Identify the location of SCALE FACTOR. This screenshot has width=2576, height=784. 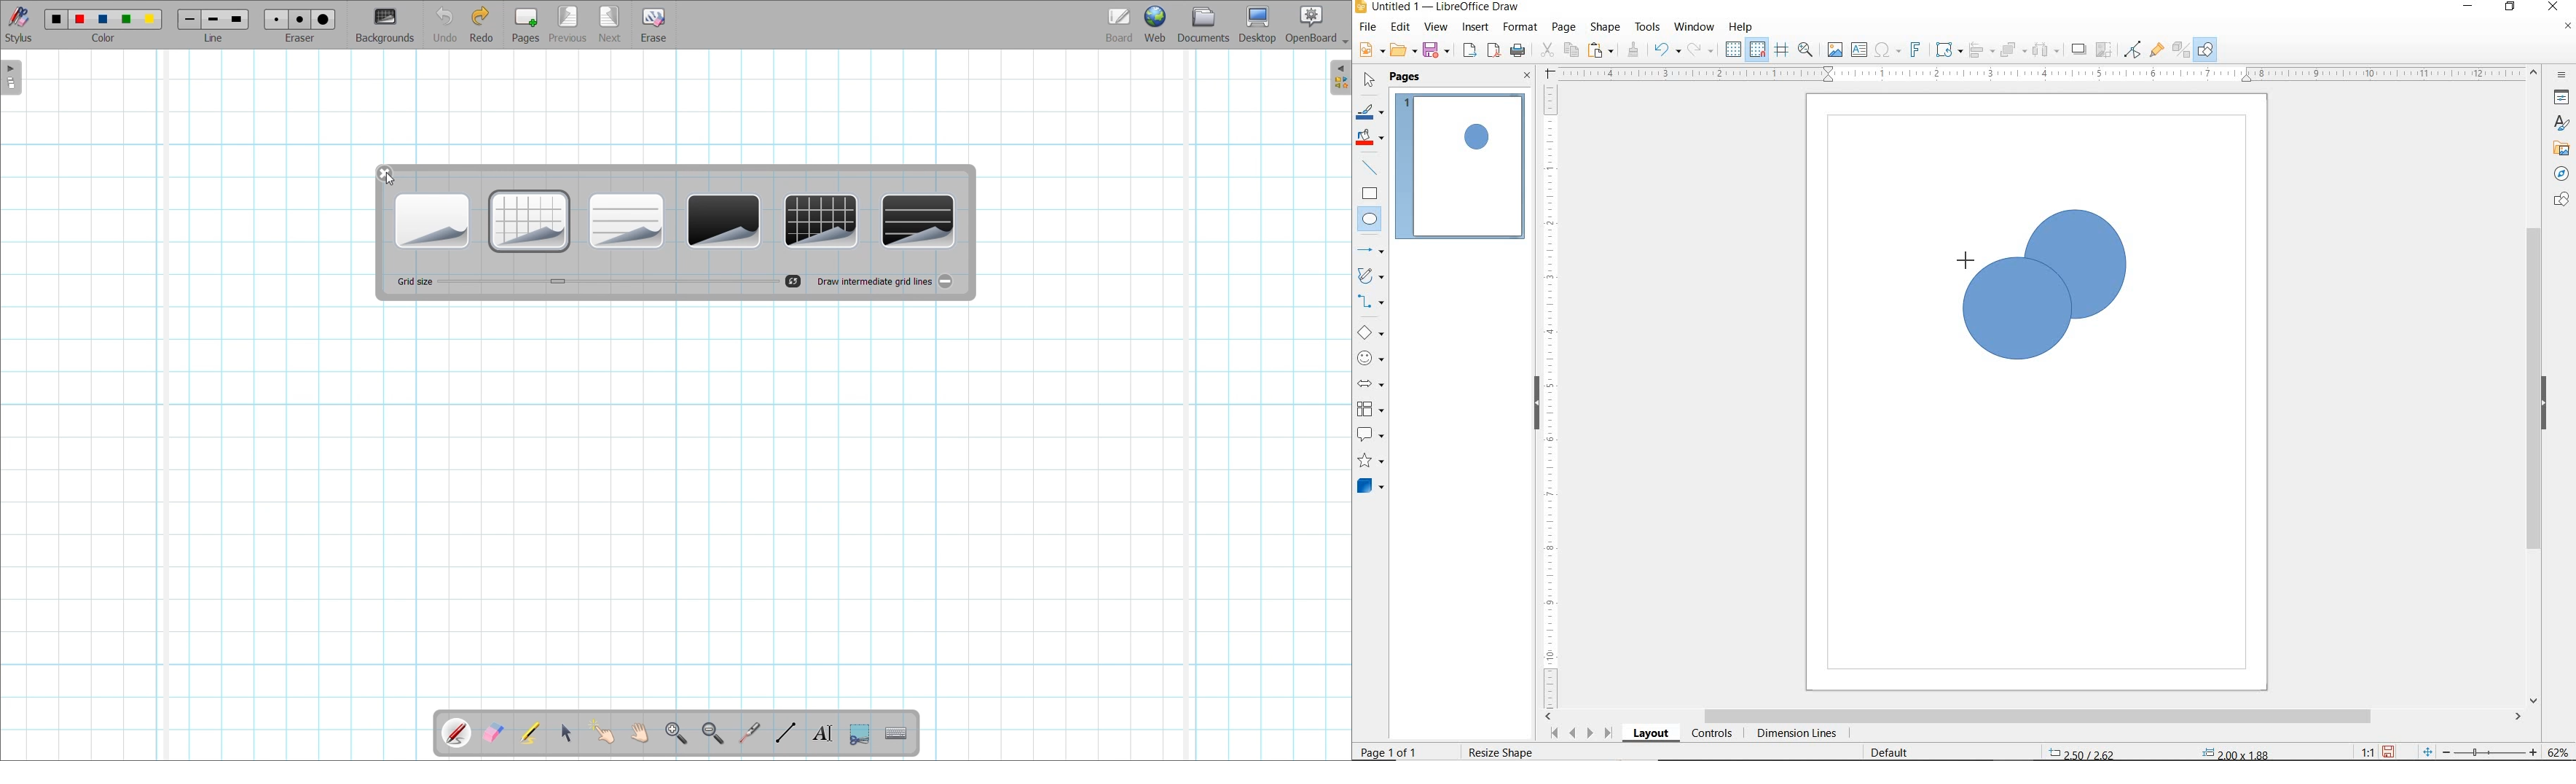
(2360, 752).